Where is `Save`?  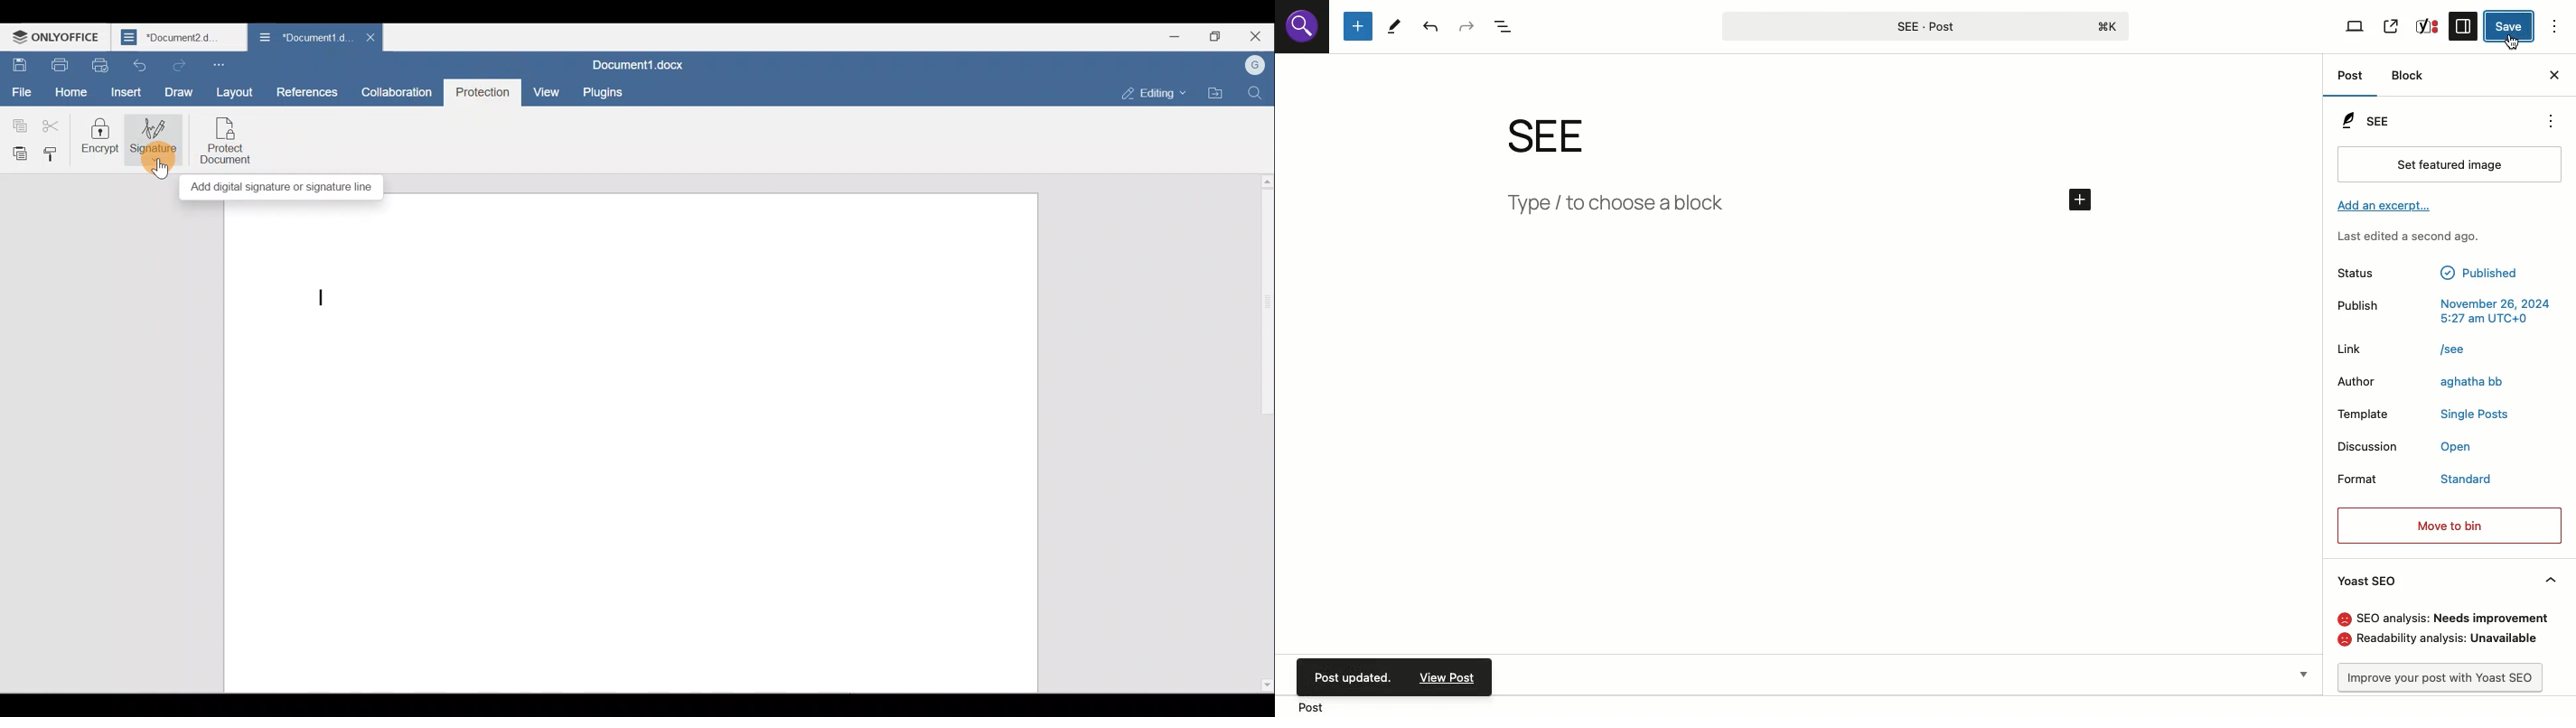
Save is located at coordinates (19, 64).